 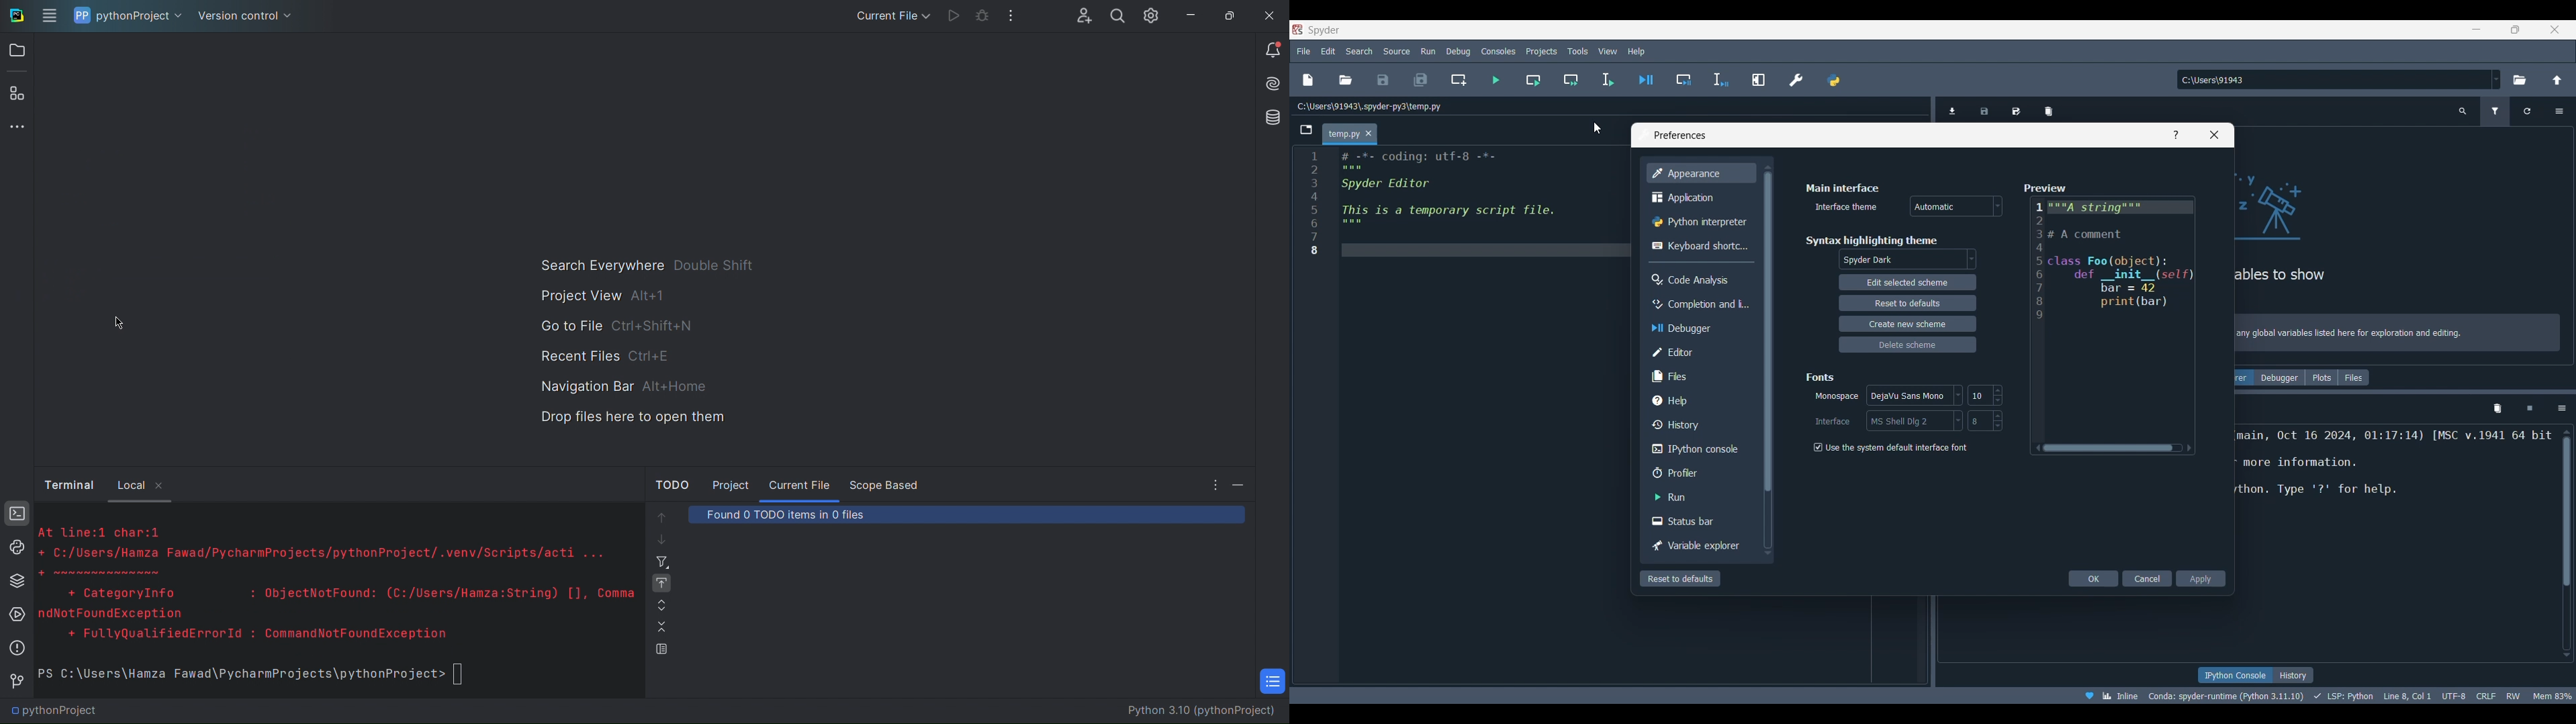 What do you see at coordinates (2515, 697) in the screenshot?
I see `RW` at bounding box center [2515, 697].